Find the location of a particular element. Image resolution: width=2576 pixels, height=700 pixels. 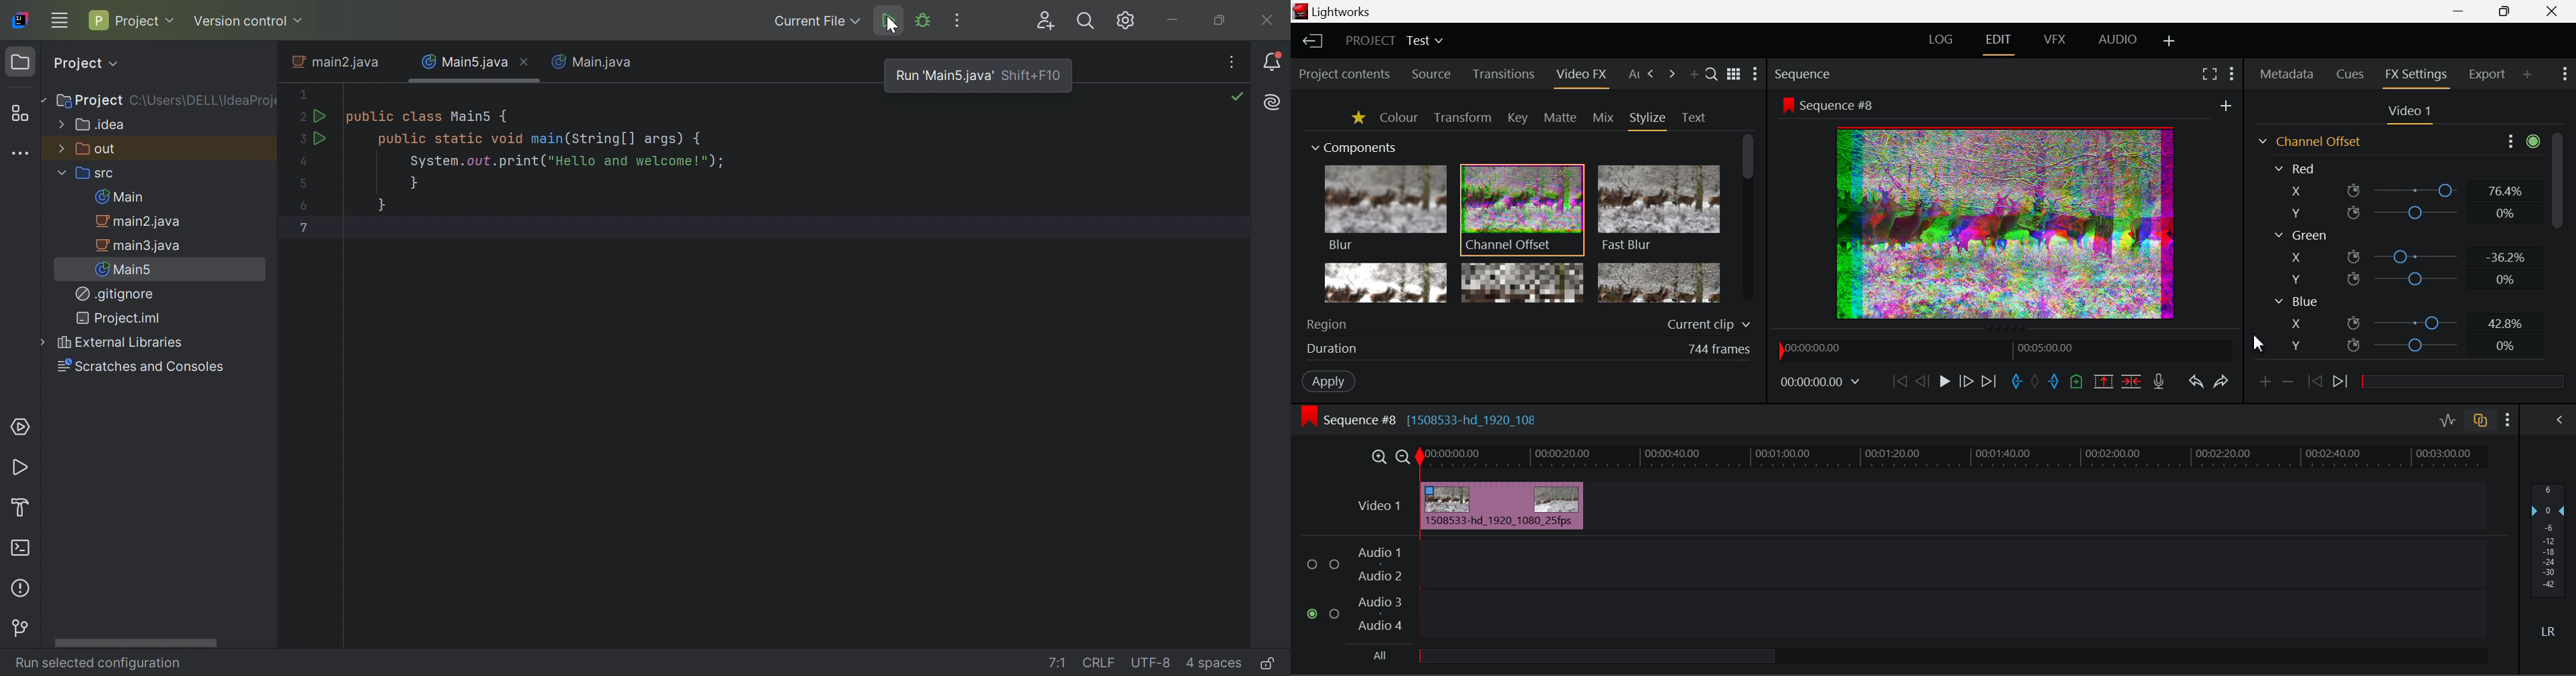

Add Panel is located at coordinates (2527, 75).